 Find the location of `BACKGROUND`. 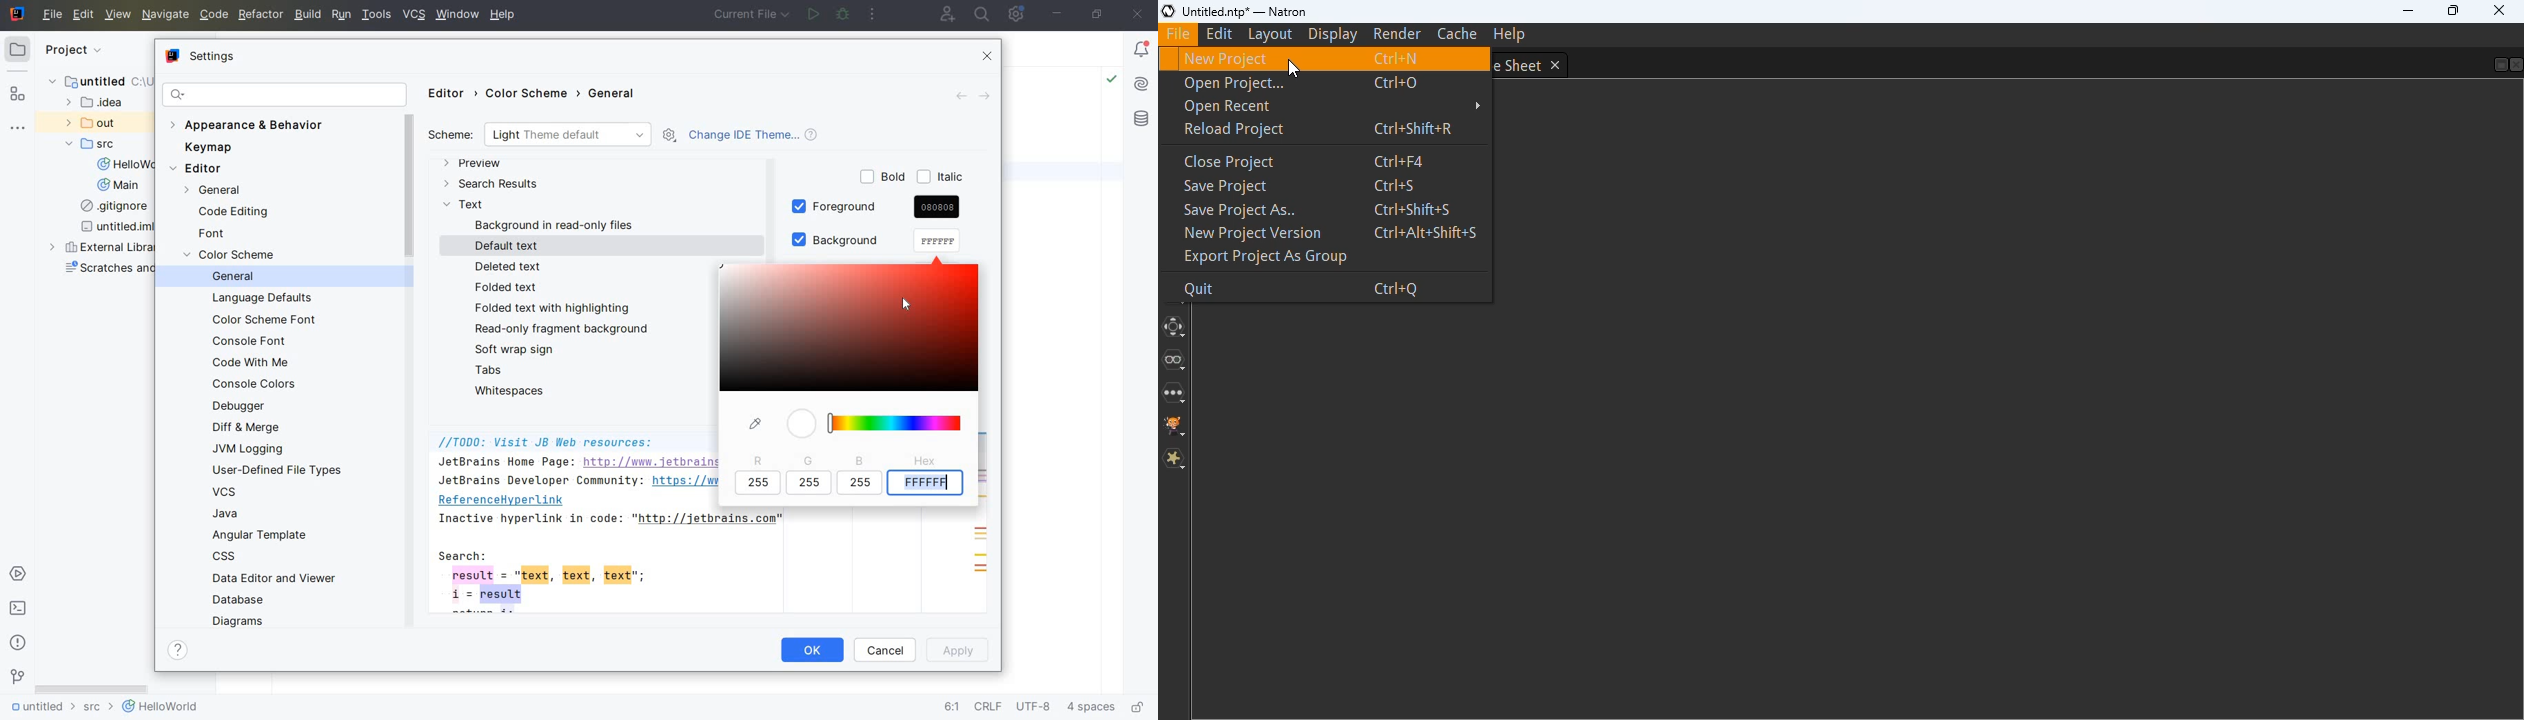

BACKGROUND is located at coordinates (857, 241).